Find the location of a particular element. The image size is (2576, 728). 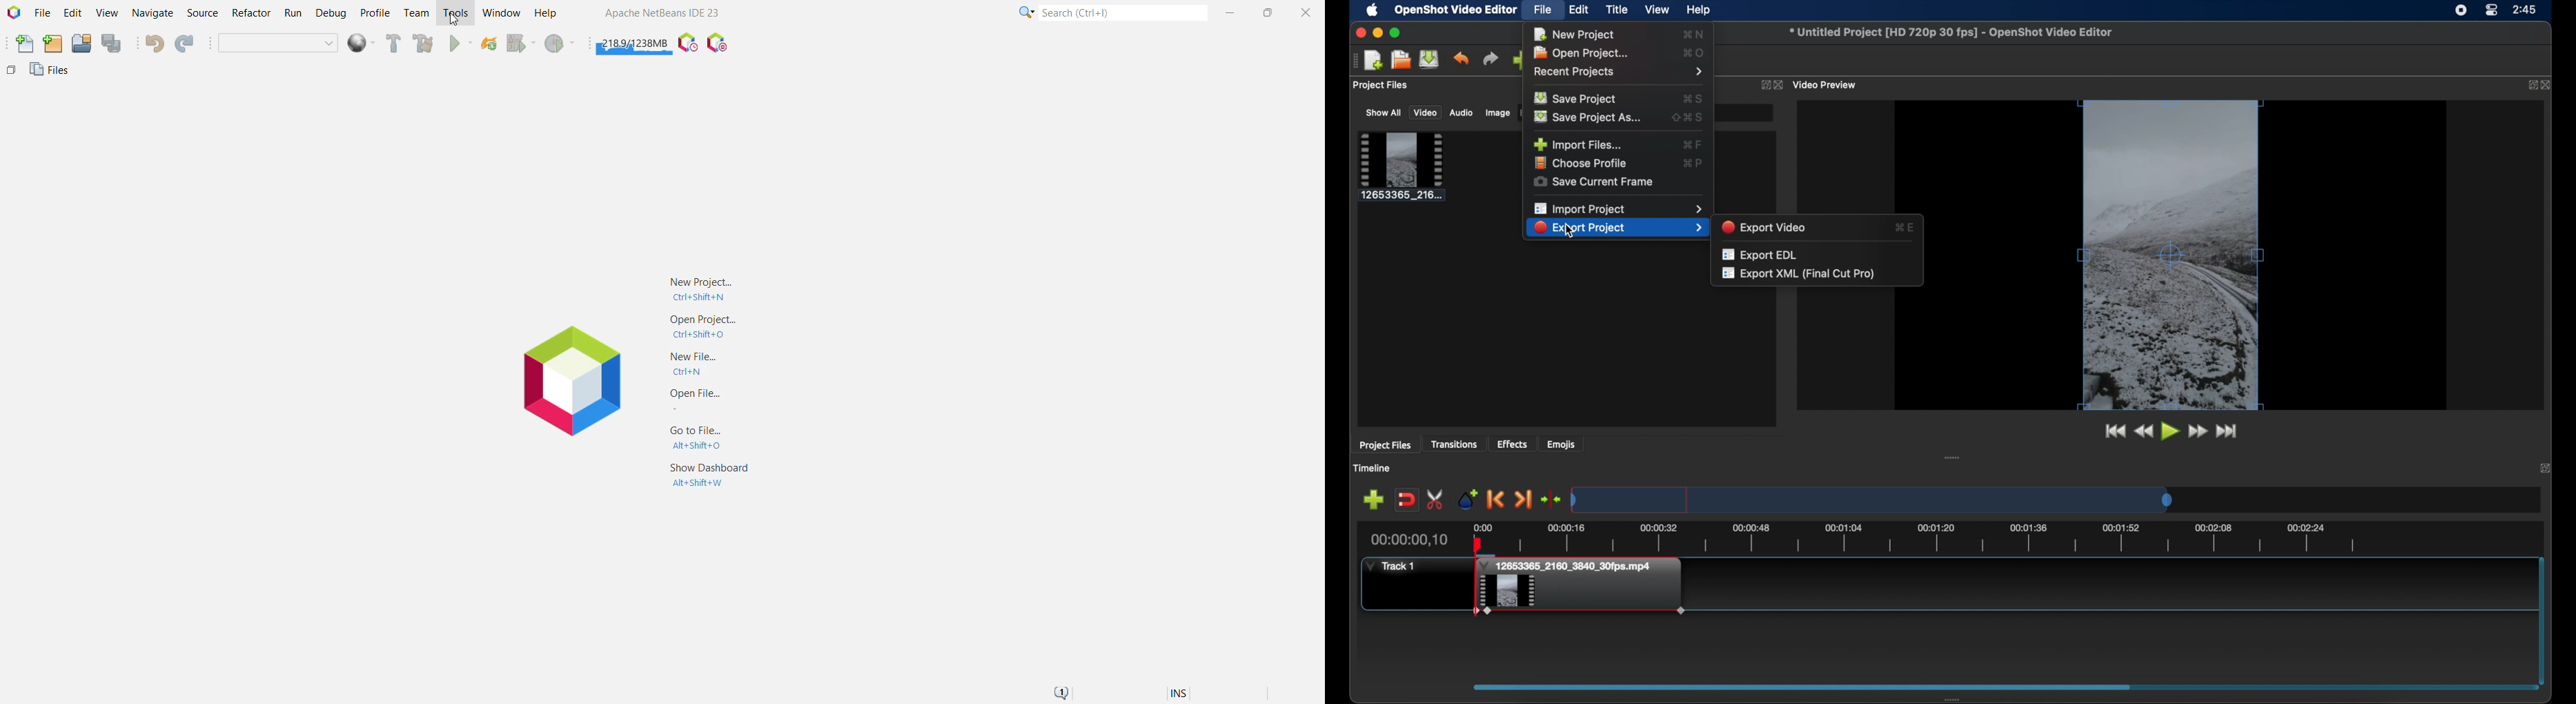

save current fram is located at coordinates (1594, 183).